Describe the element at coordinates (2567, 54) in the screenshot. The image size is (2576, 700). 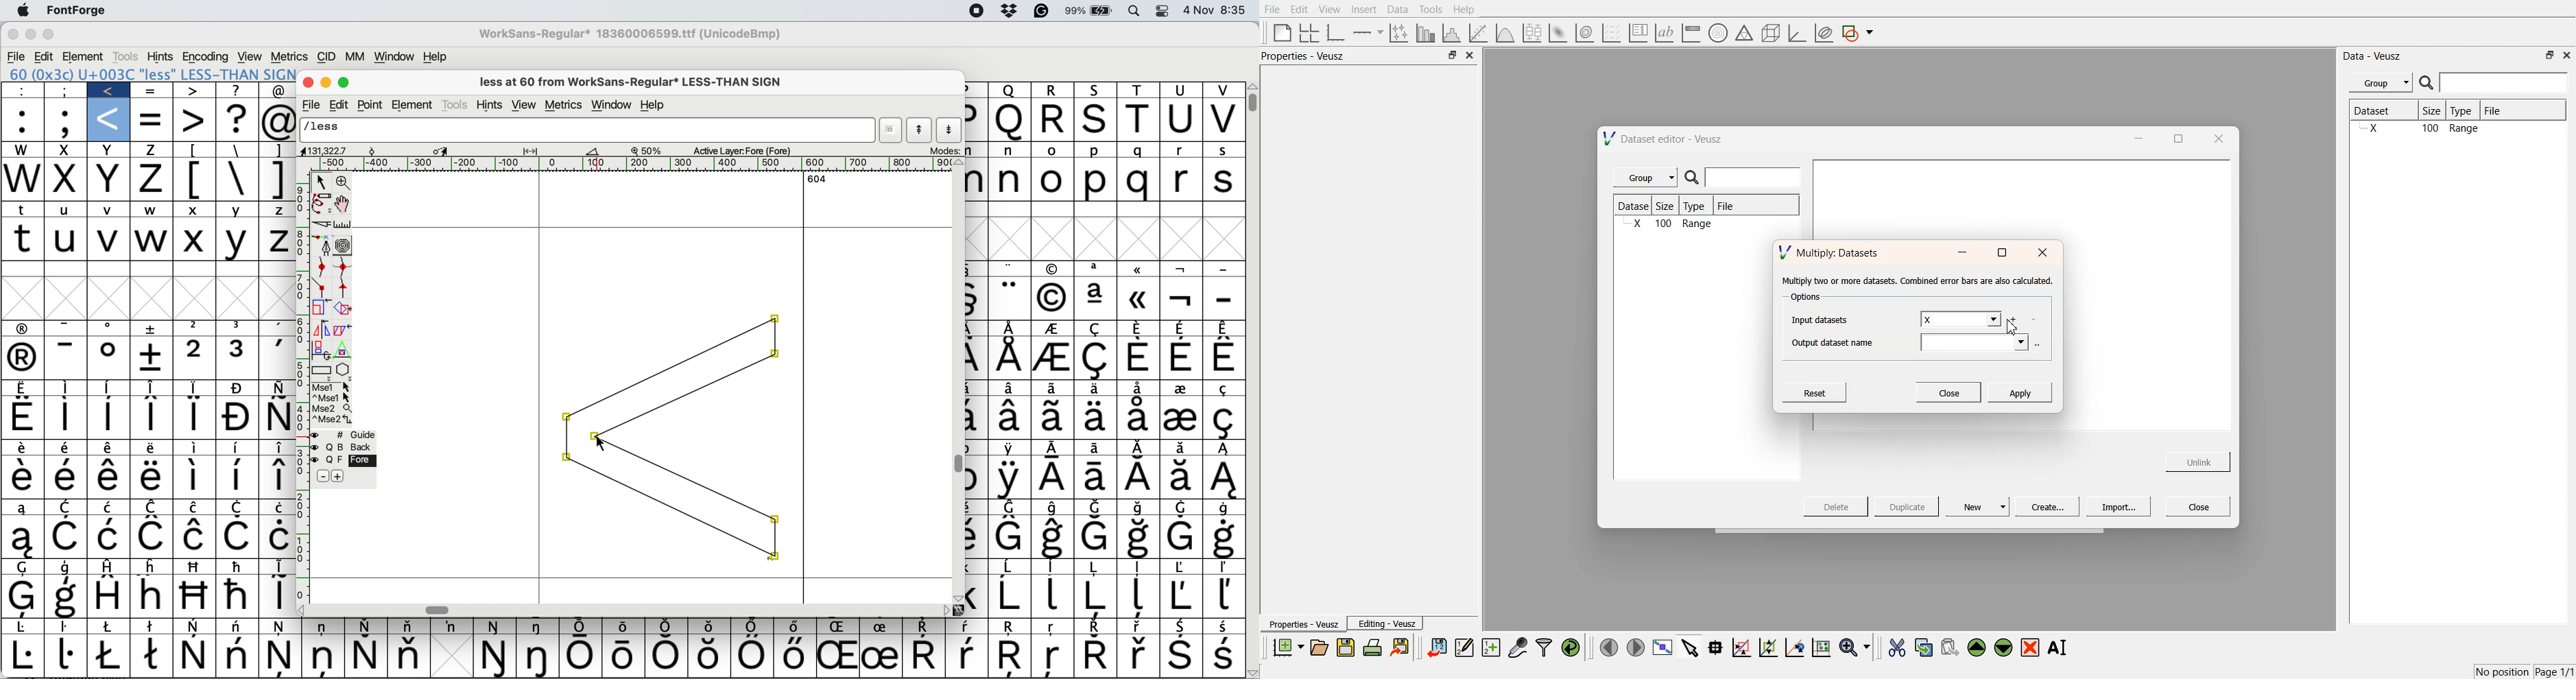
I see `close` at that location.